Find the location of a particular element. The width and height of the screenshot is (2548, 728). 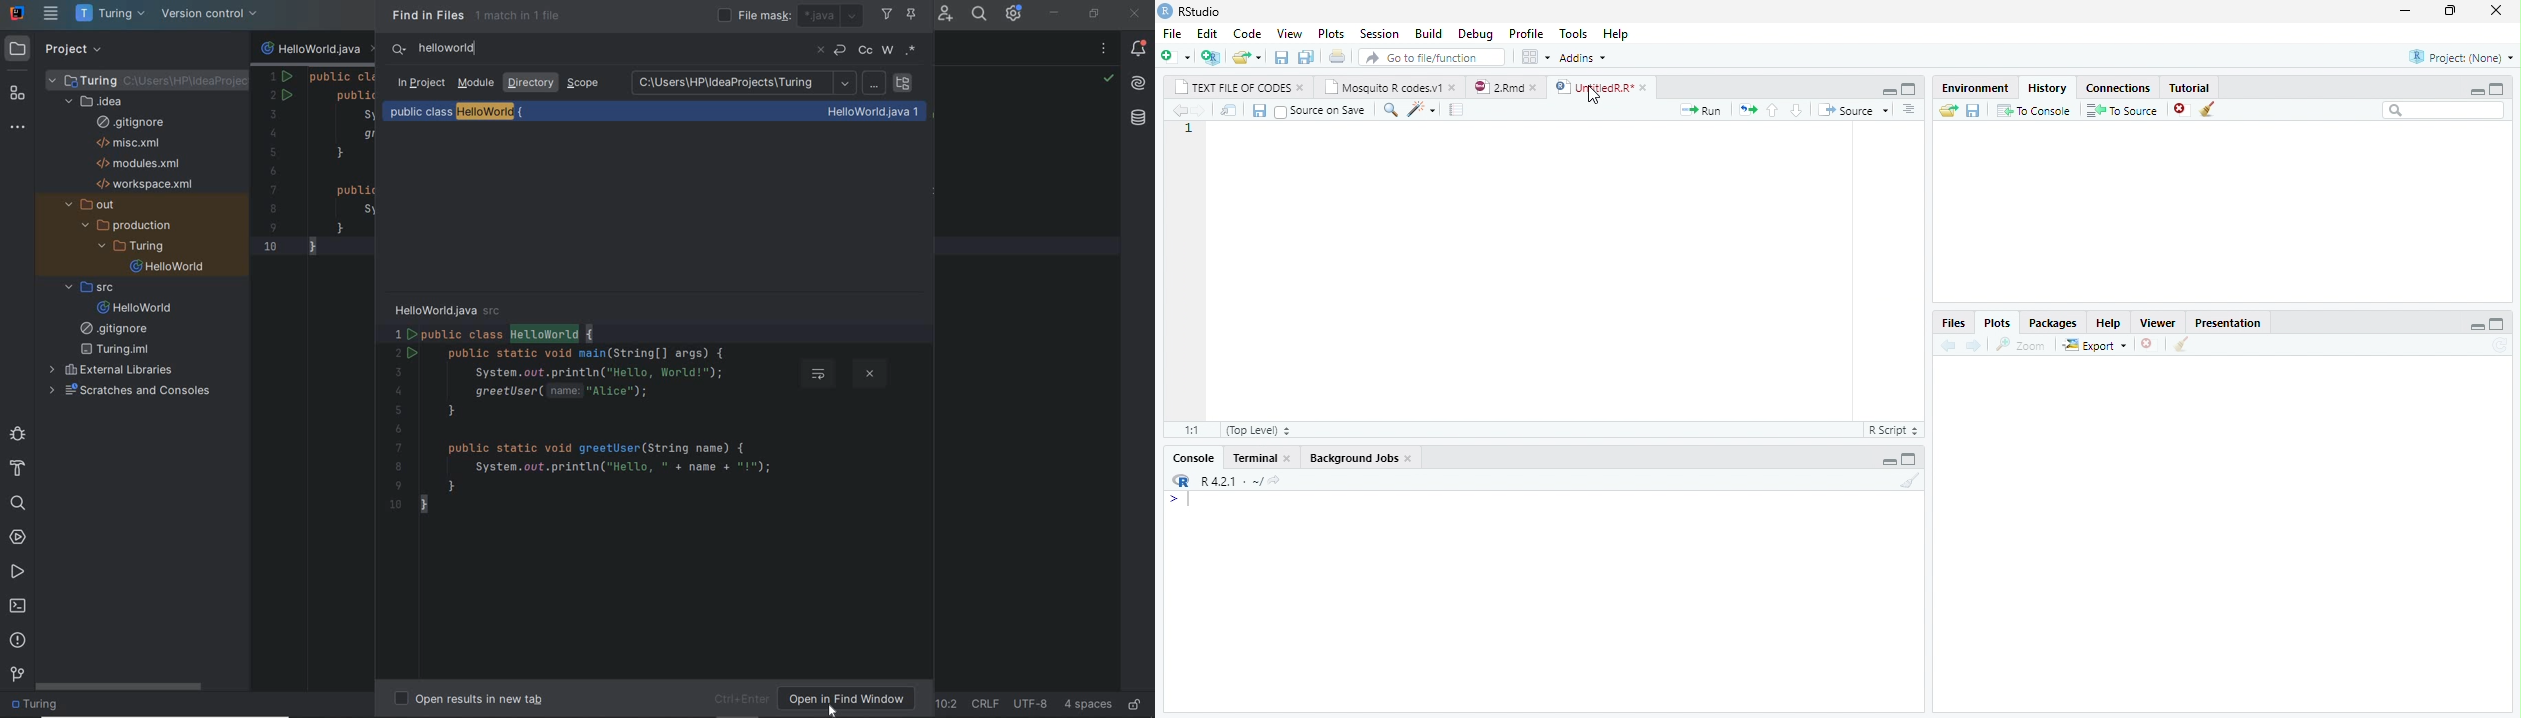

close is located at coordinates (2494, 11).